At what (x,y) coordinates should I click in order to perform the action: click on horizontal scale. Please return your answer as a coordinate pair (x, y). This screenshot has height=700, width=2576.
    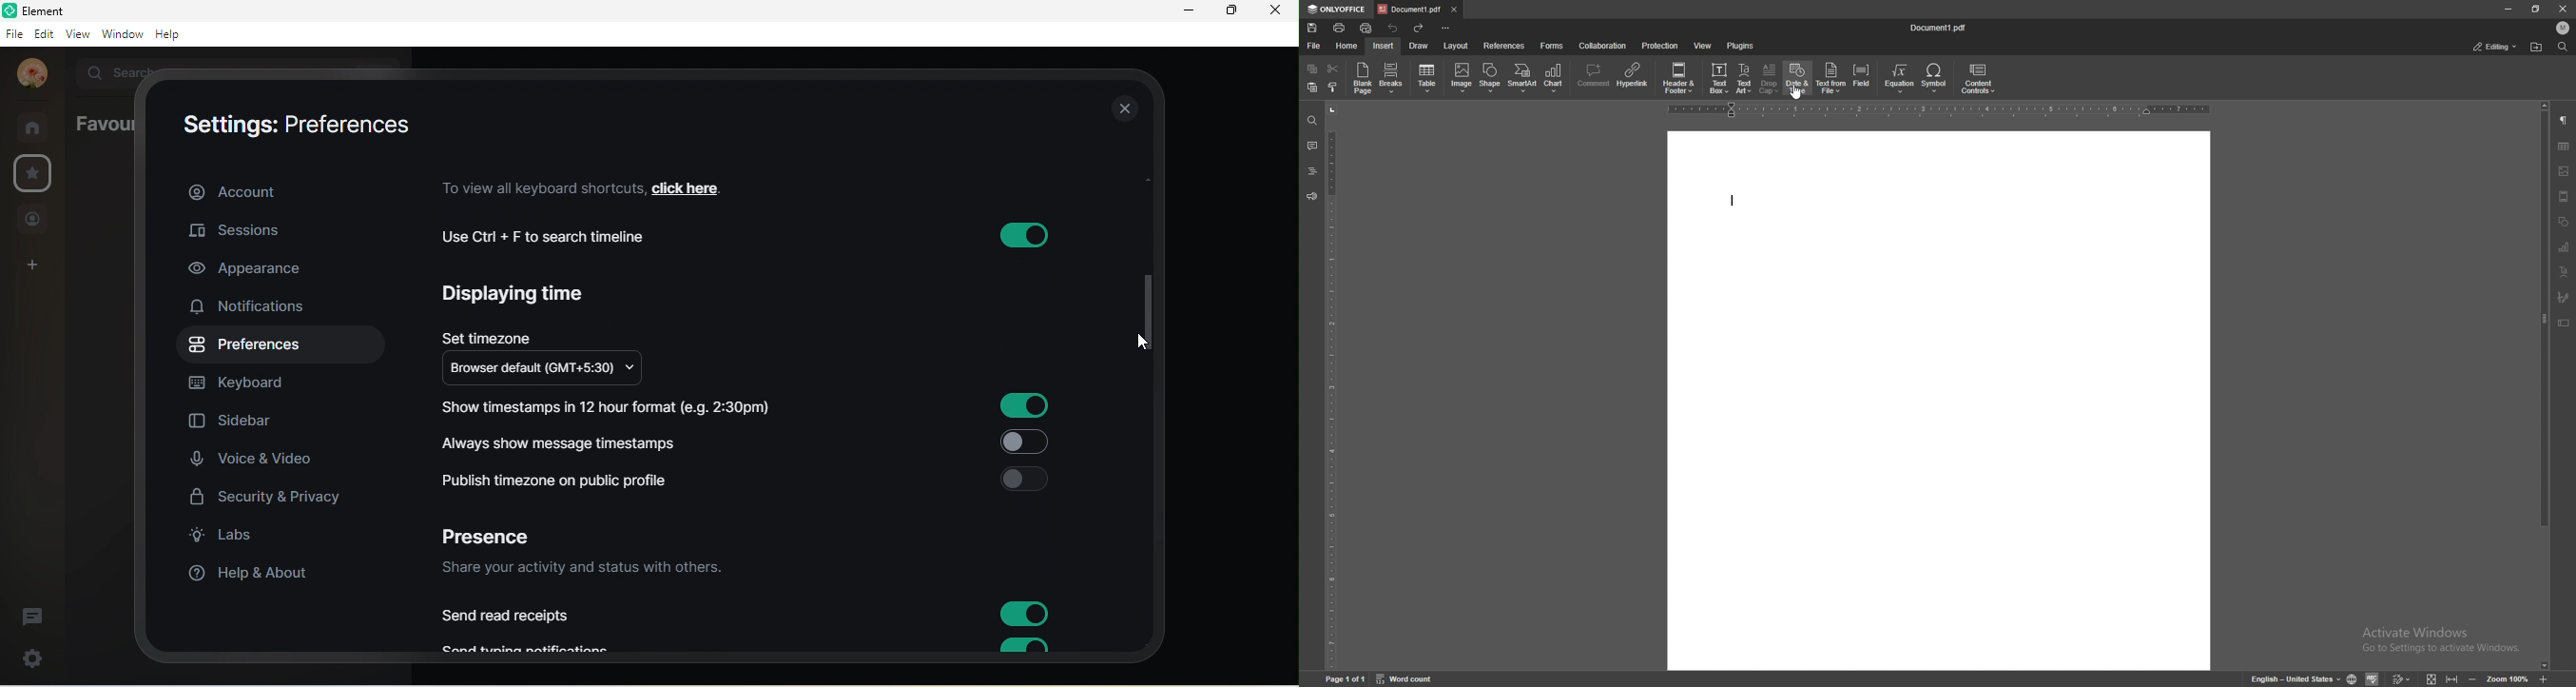
    Looking at the image, I should click on (1940, 111).